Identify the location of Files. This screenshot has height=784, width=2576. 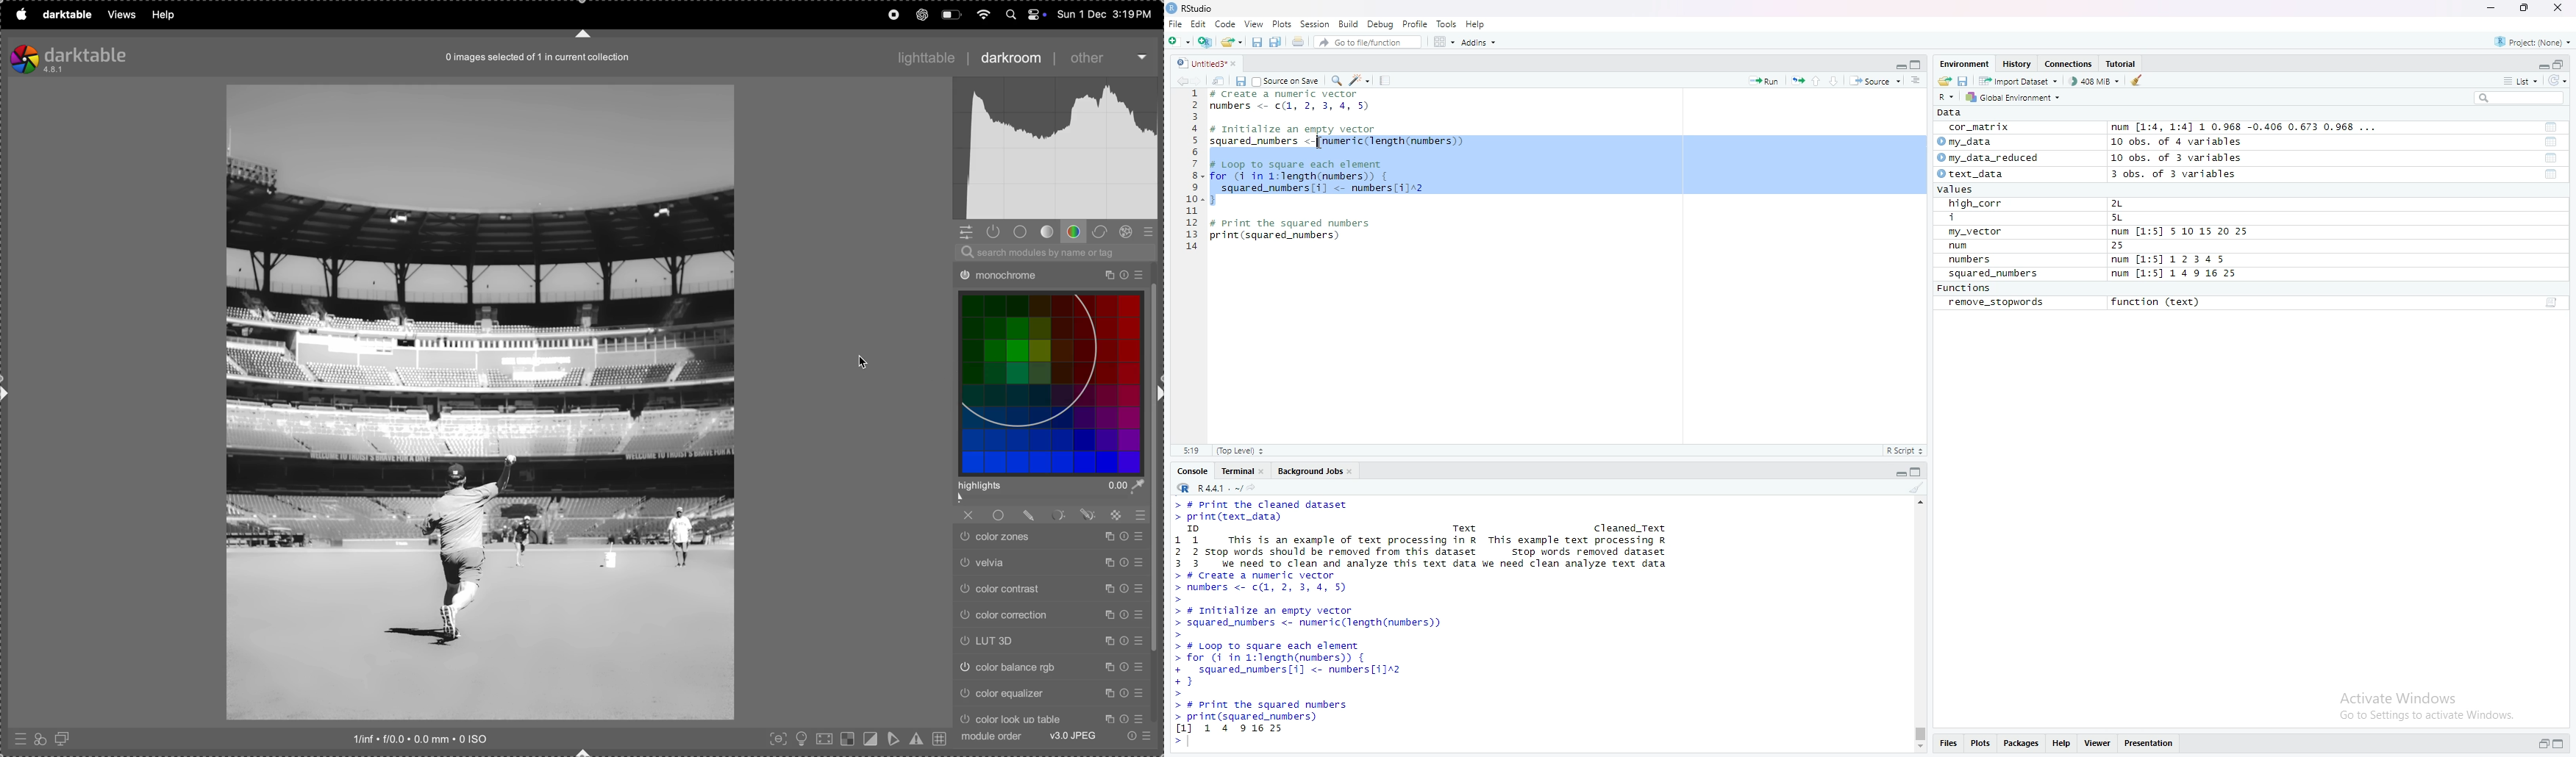
(1947, 745).